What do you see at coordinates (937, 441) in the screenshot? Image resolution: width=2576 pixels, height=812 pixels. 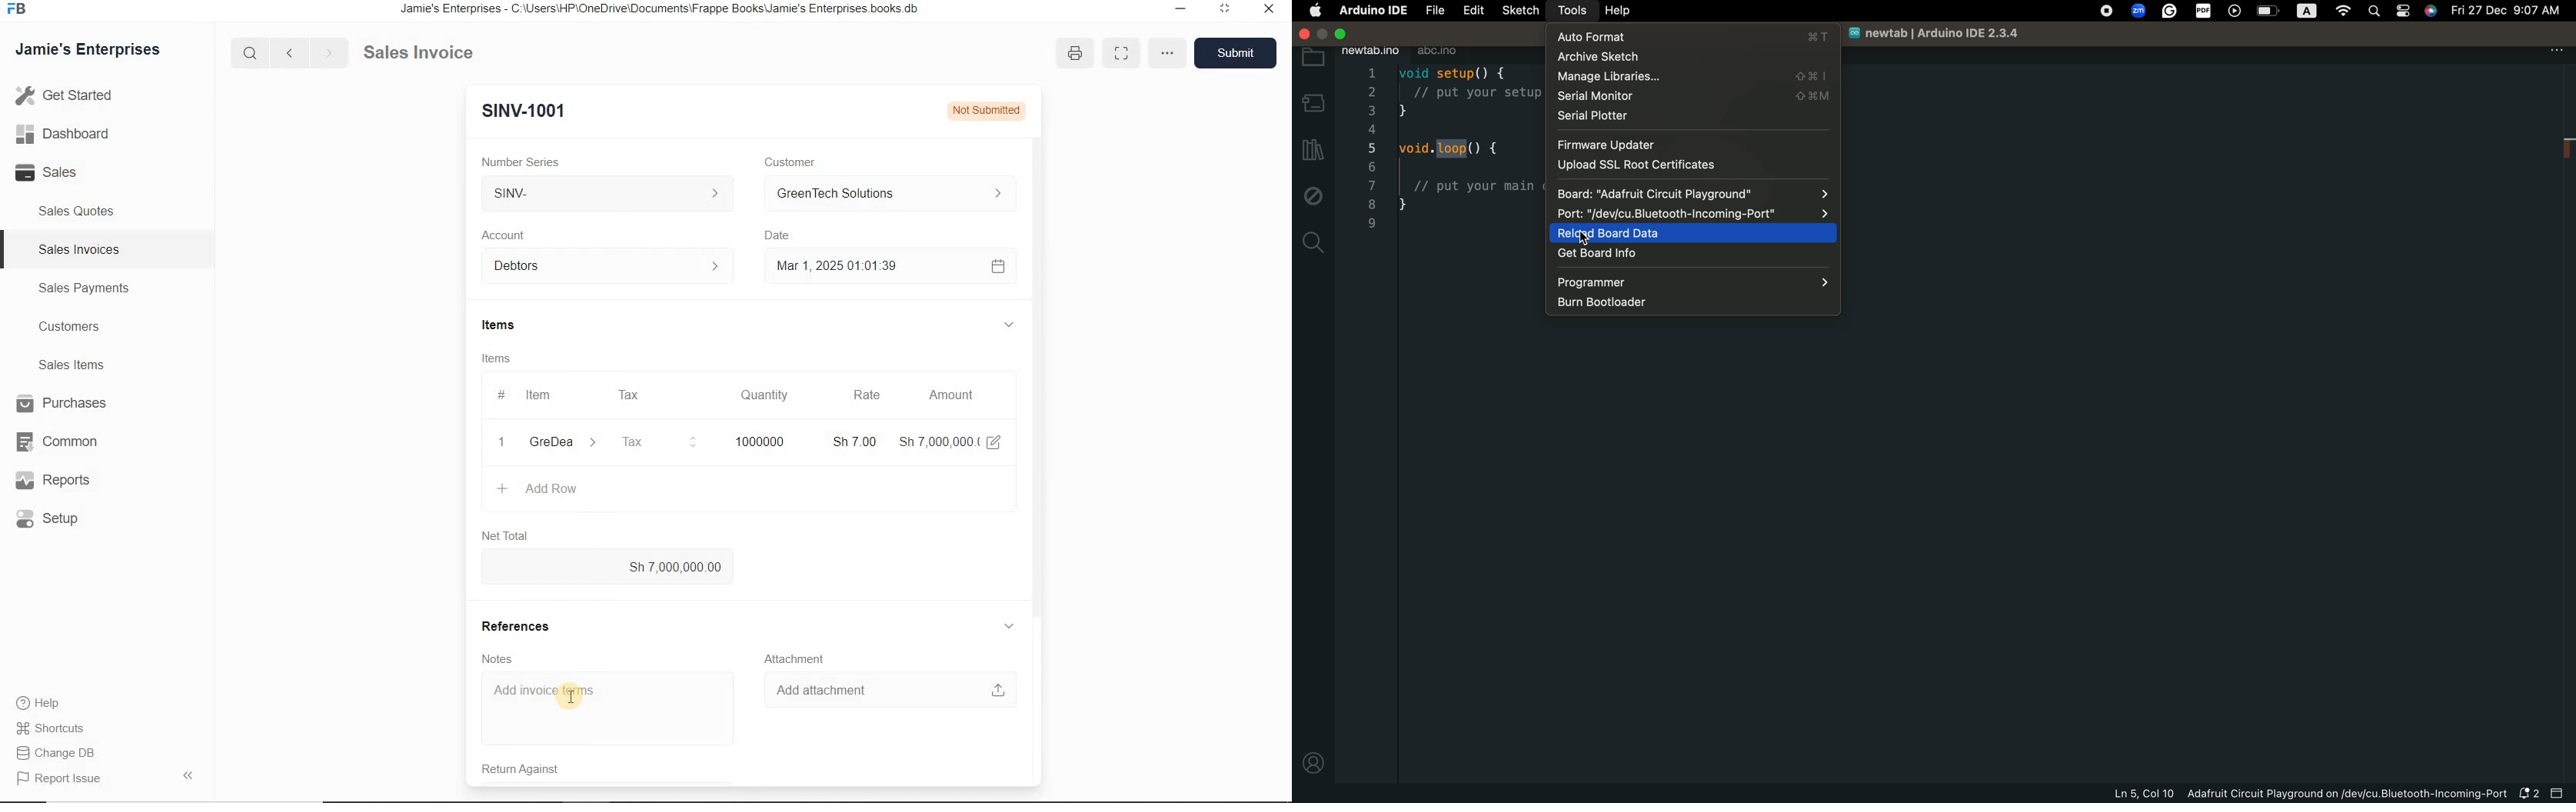 I see `Sh 7,000,000` at bounding box center [937, 441].